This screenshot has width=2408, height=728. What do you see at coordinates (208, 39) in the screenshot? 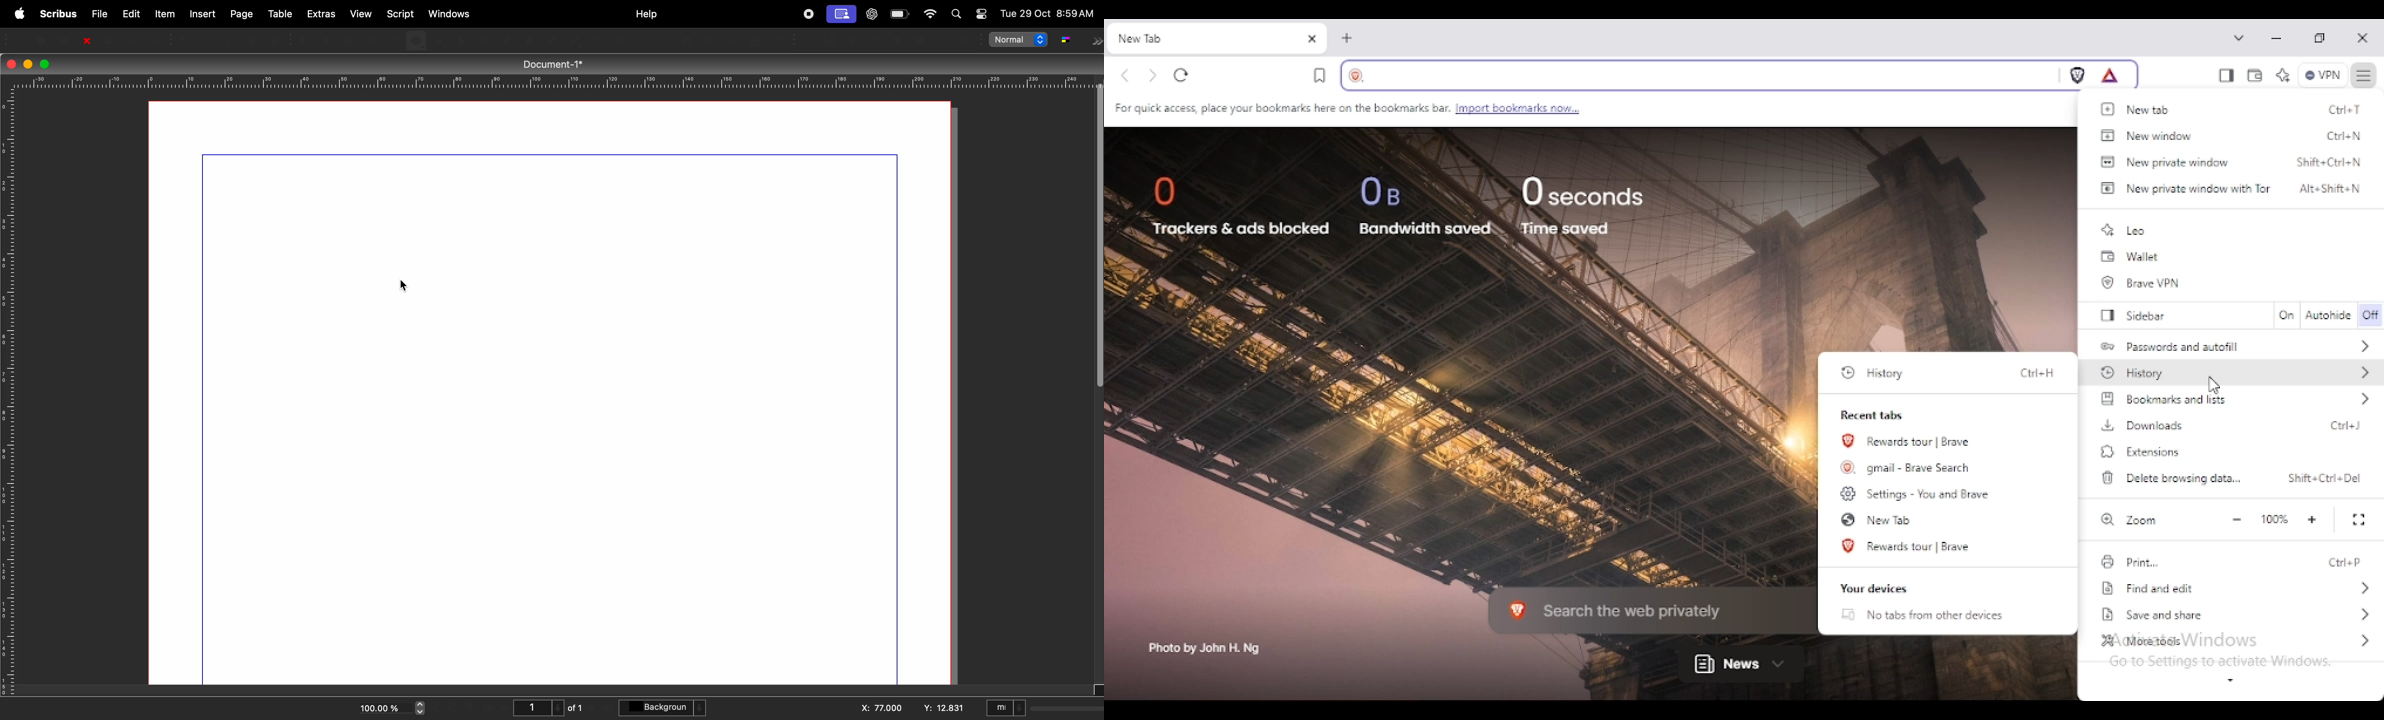
I see `Redo` at bounding box center [208, 39].